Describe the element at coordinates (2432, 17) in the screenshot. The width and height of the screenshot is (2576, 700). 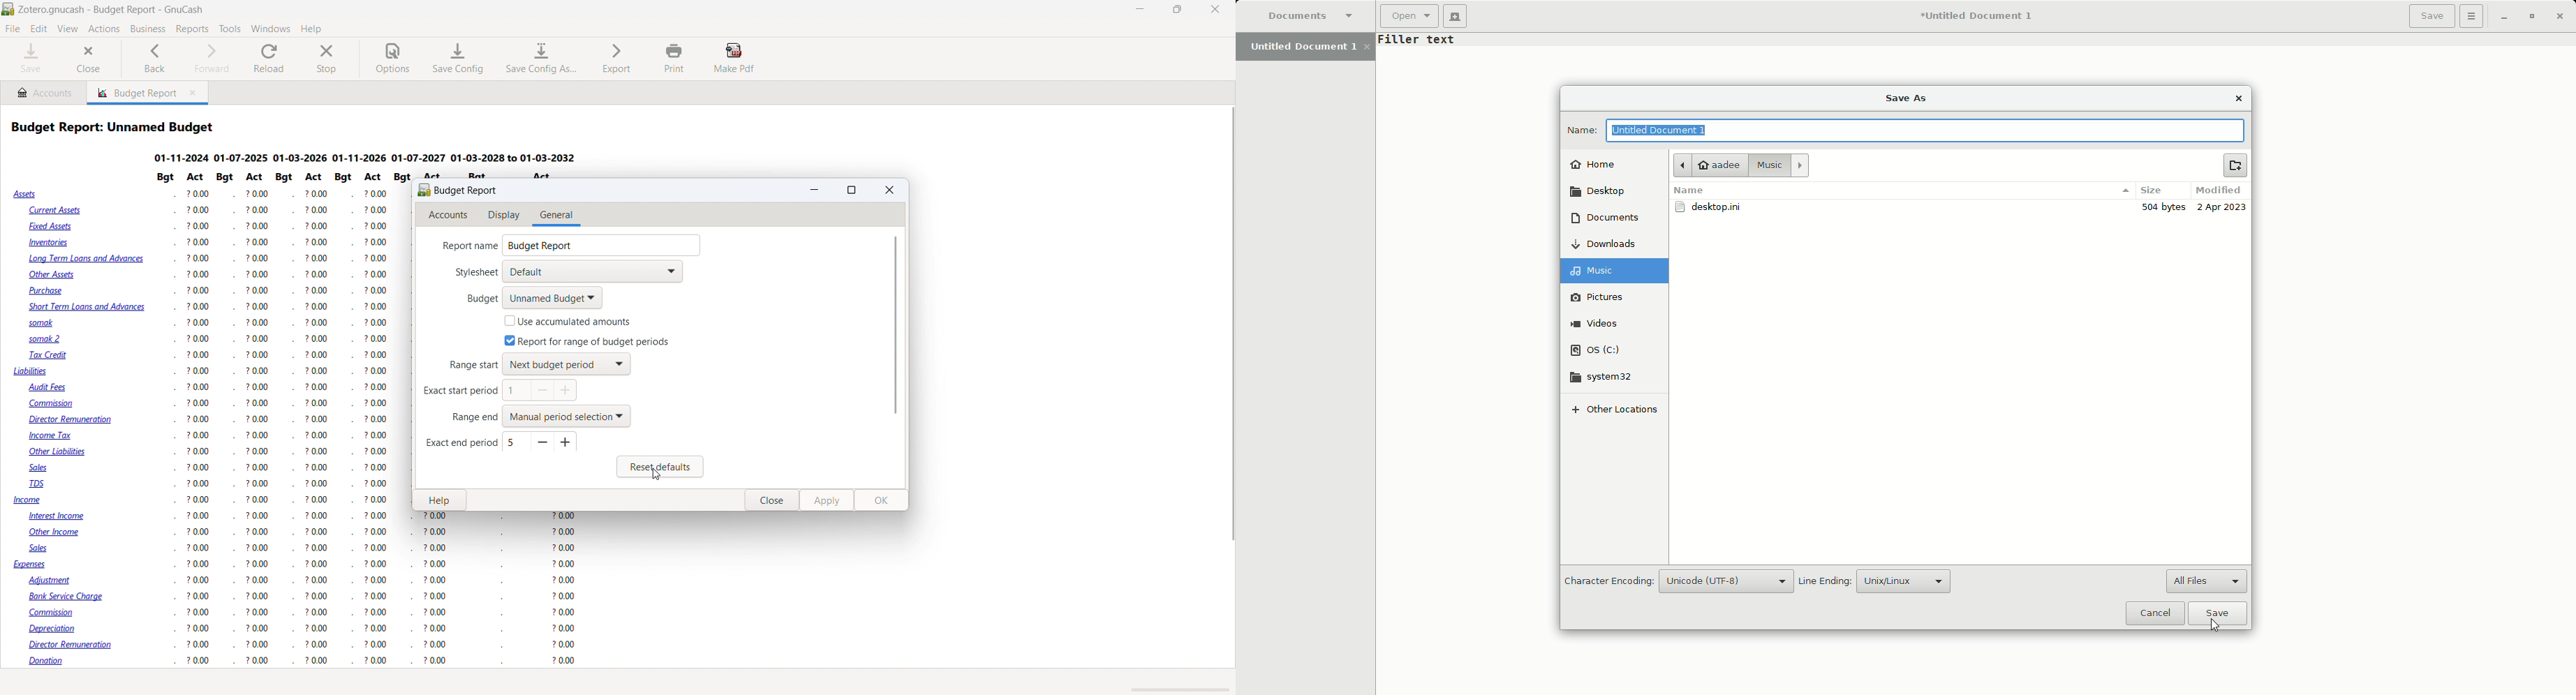
I see `Save` at that location.